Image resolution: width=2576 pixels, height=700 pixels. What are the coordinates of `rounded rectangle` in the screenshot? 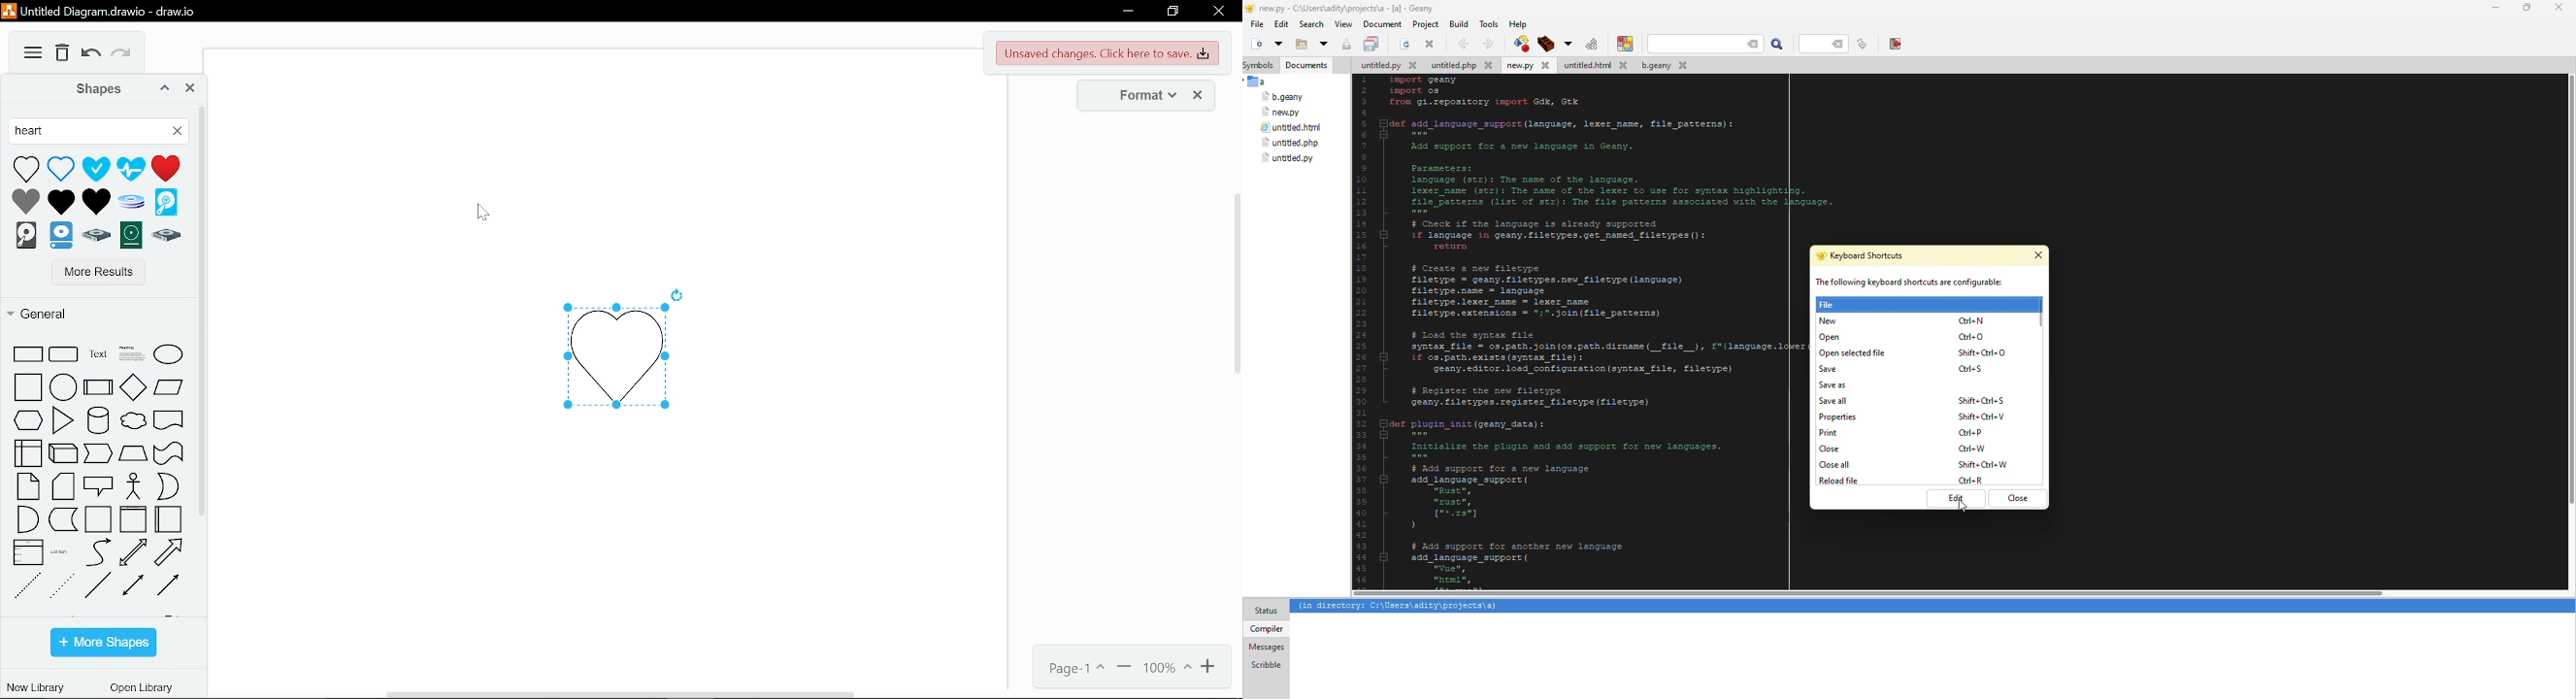 It's located at (63, 354).